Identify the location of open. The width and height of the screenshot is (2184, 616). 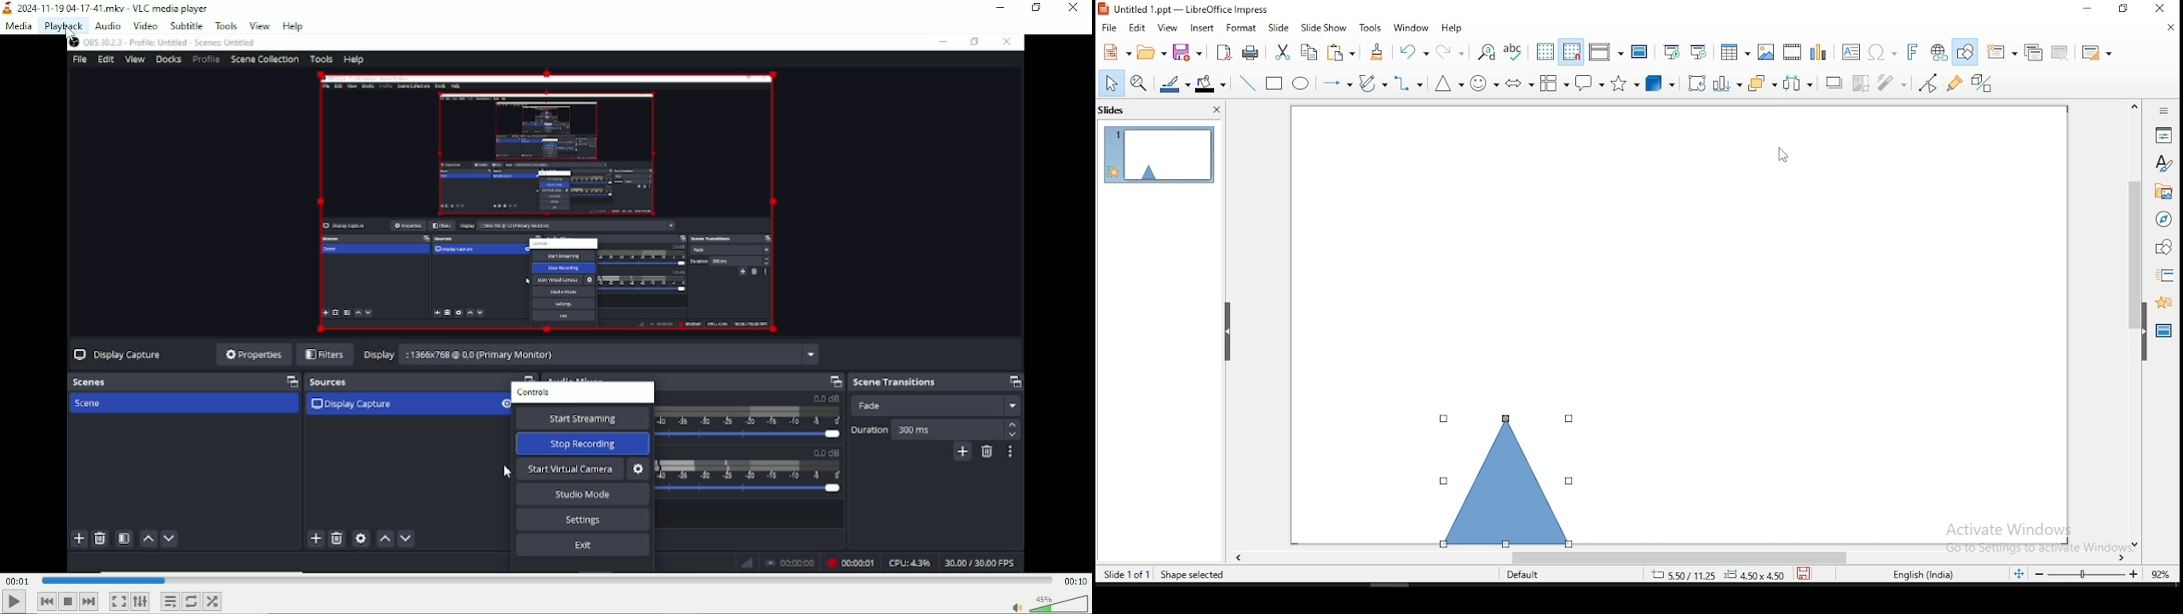
(1153, 55).